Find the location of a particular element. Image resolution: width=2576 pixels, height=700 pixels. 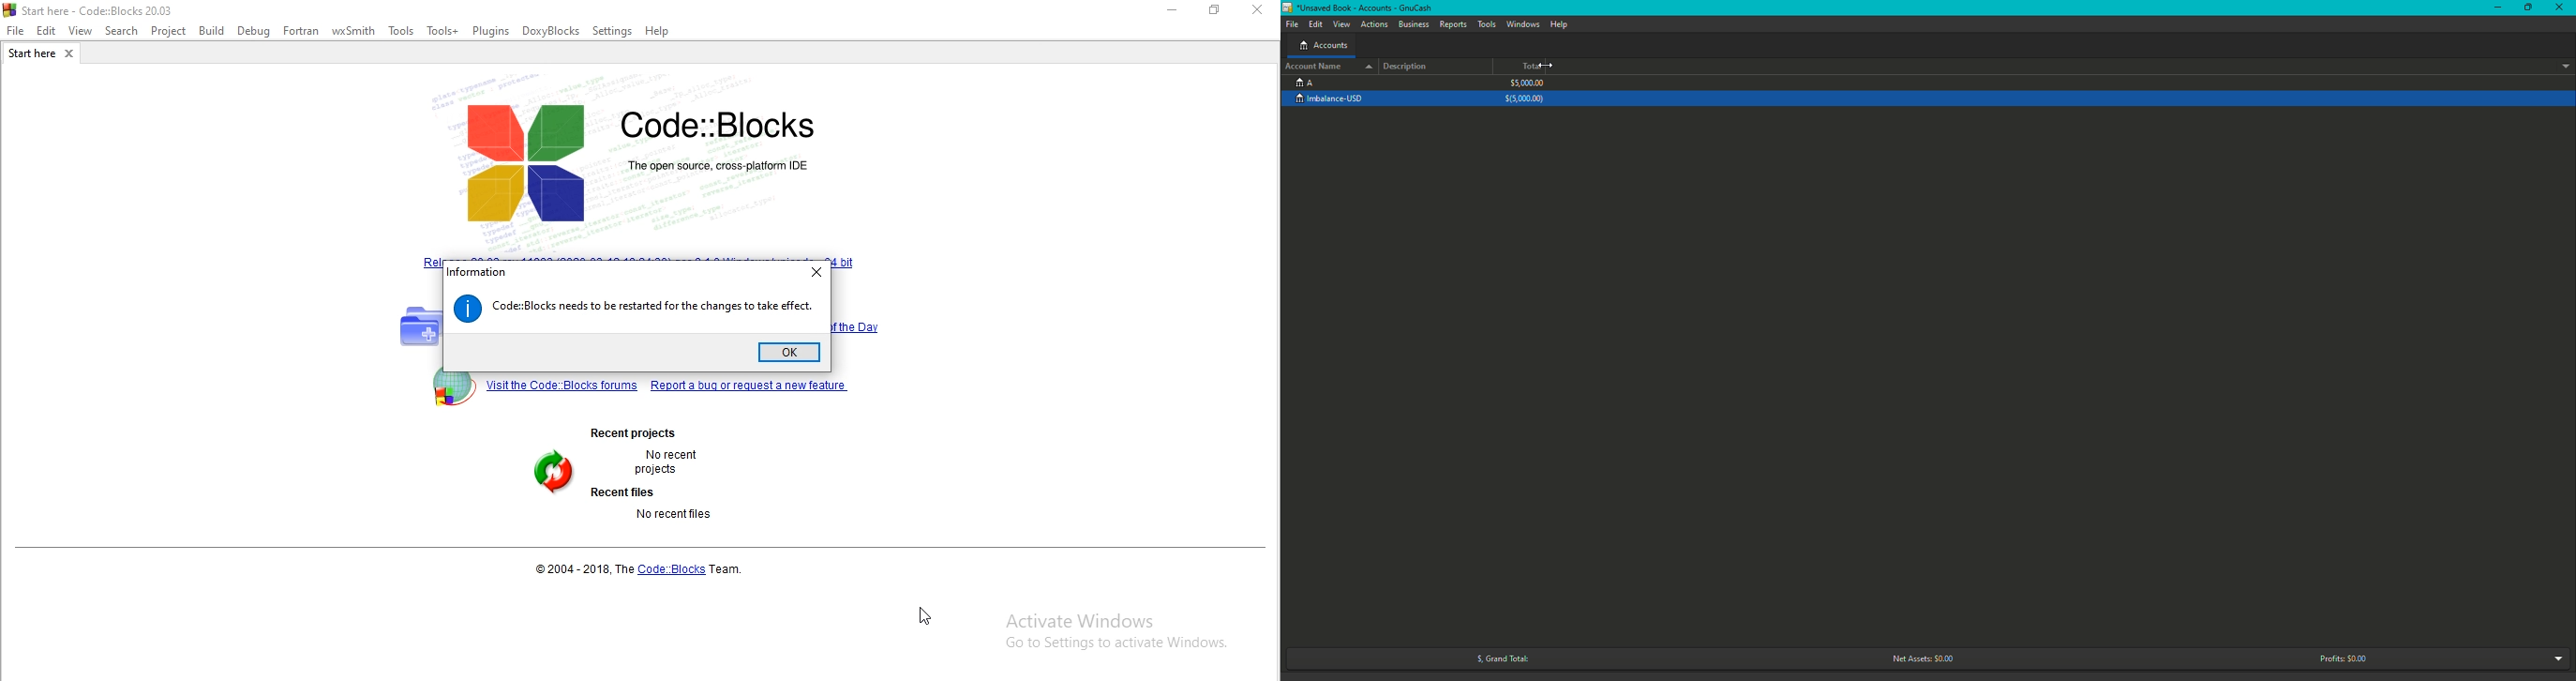

Actions is located at coordinates (1375, 25).